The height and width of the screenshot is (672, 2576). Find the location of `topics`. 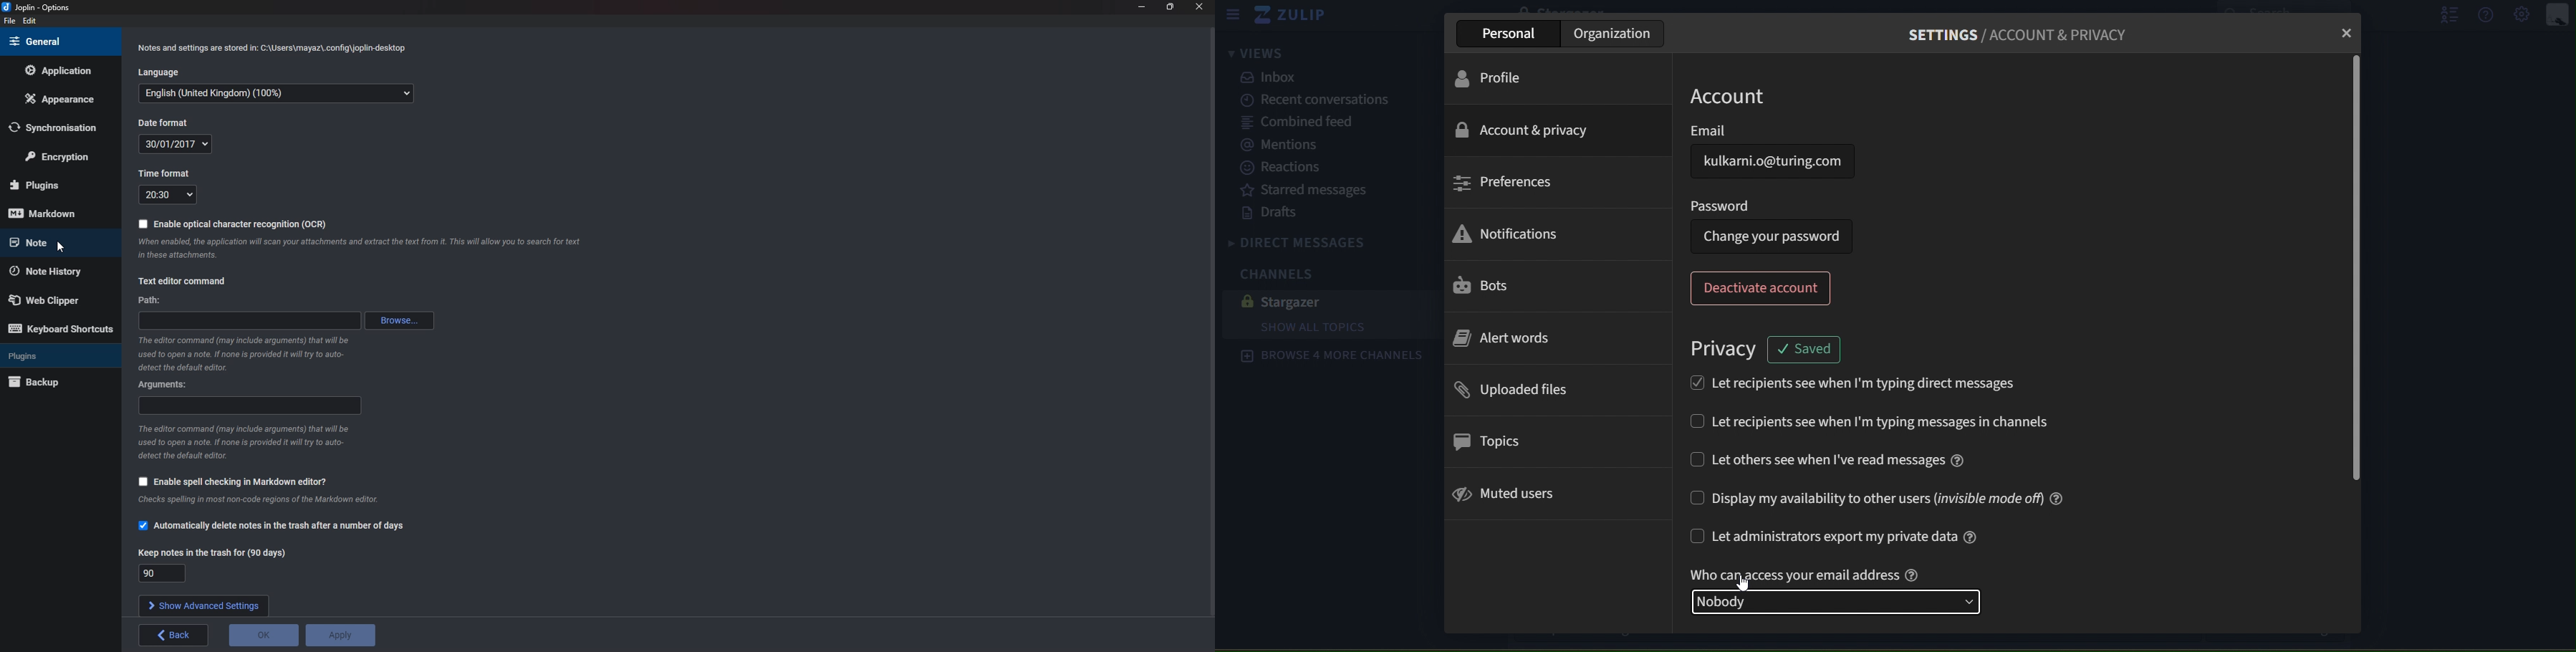

topics is located at coordinates (1484, 441).